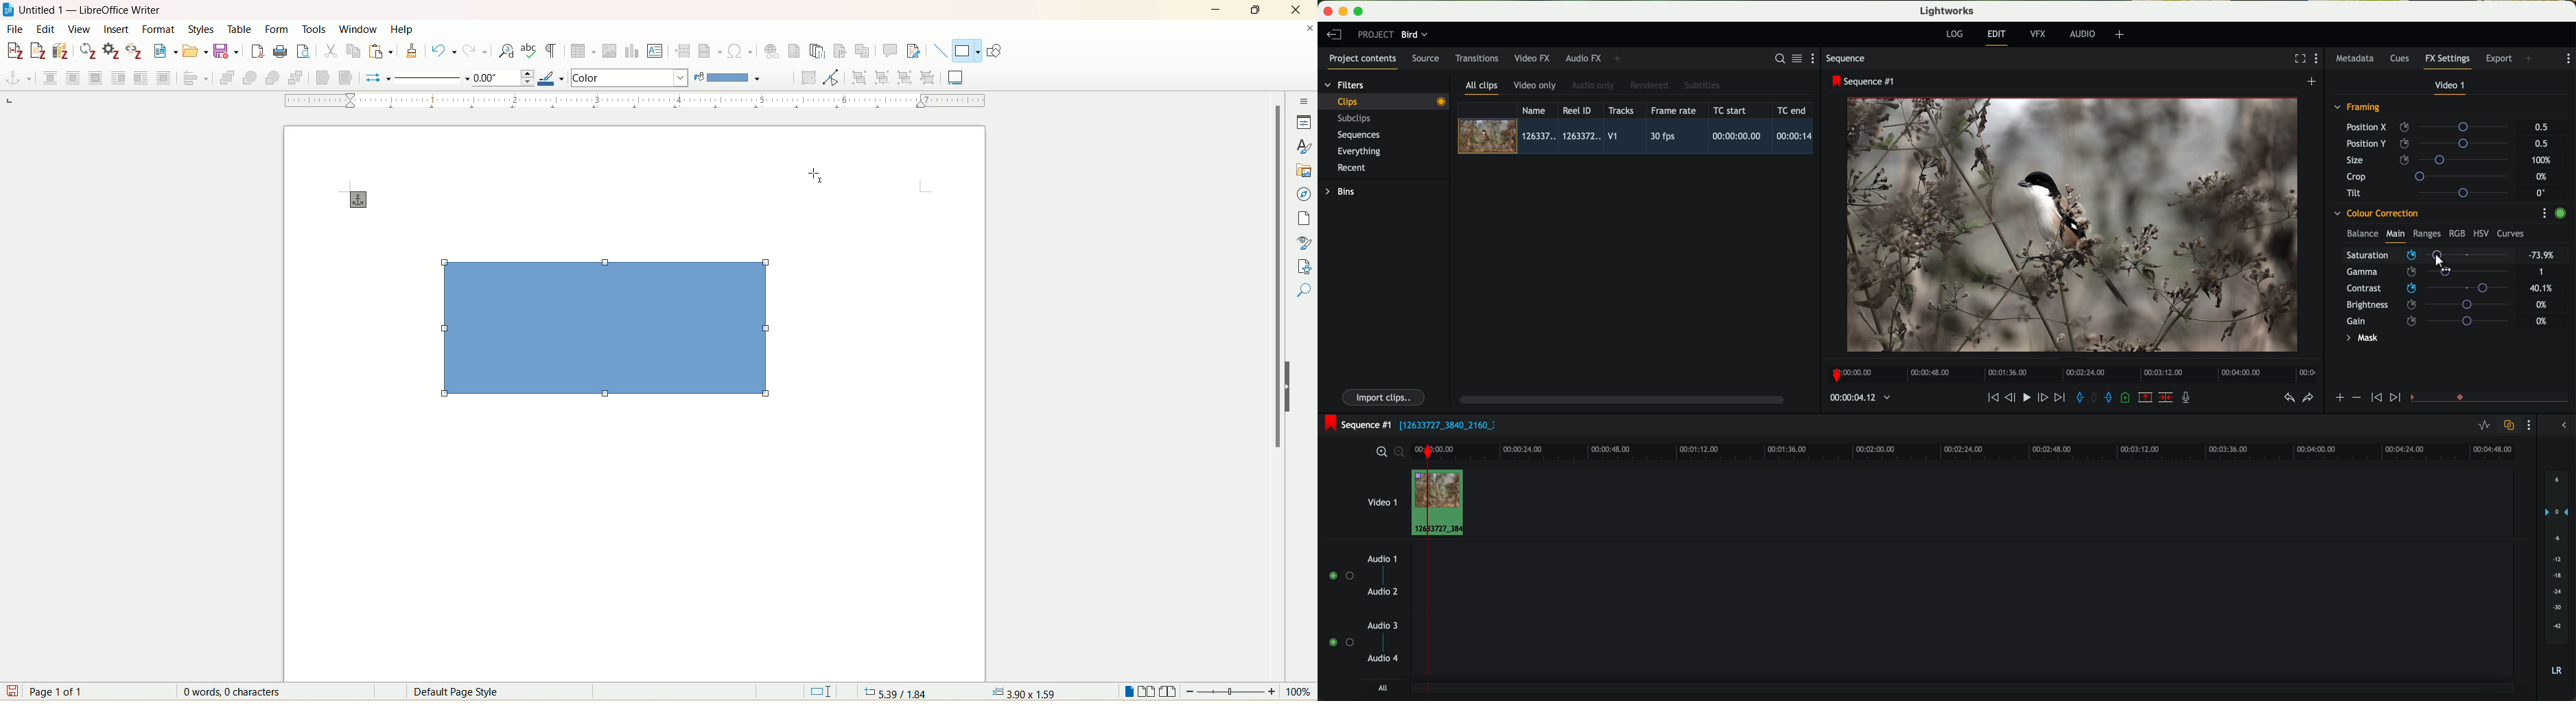 This screenshot has width=2576, height=728. What do you see at coordinates (110, 51) in the screenshot?
I see `document preferences` at bounding box center [110, 51].